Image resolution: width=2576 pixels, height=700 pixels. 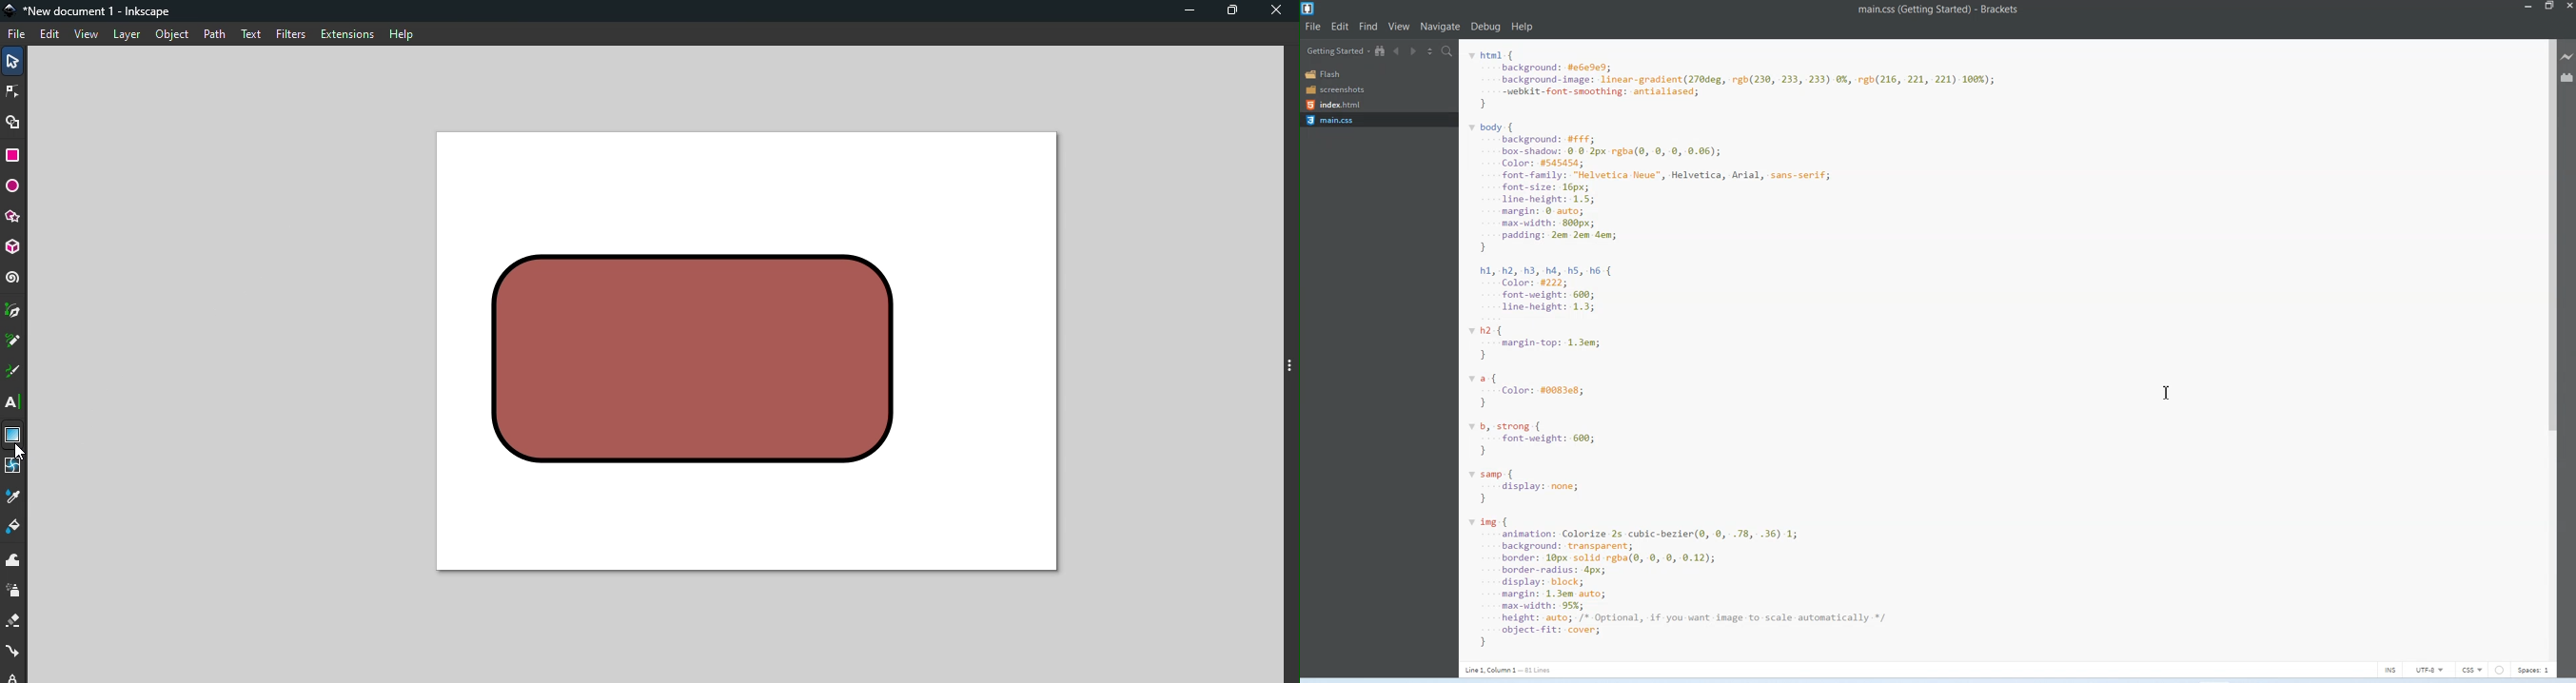 I want to click on Maximize, so click(x=1236, y=11).